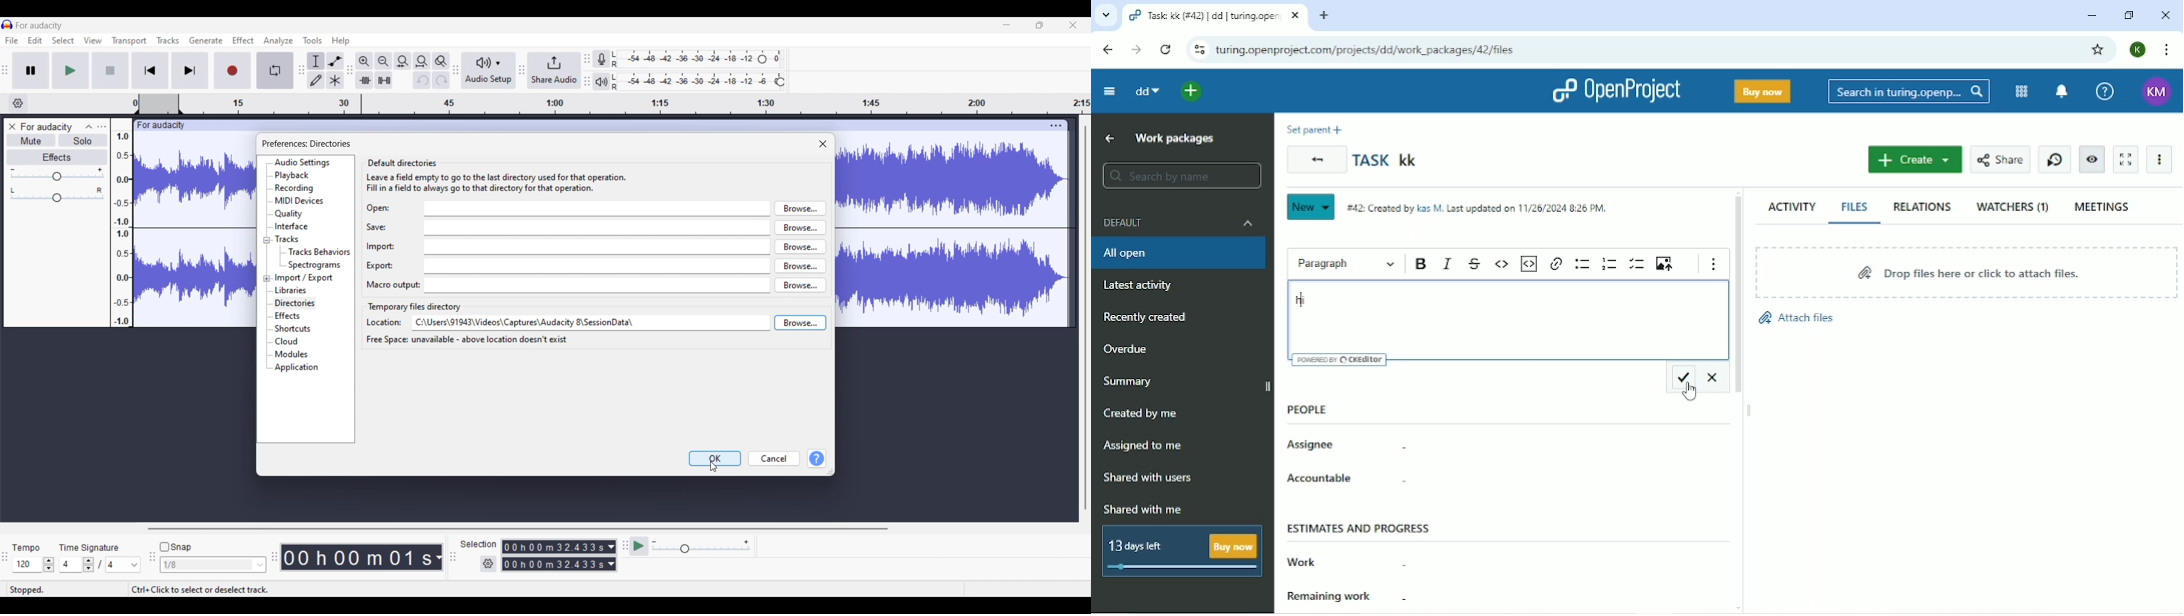 The height and width of the screenshot is (616, 2184). I want to click on View menu, so click(93, 40).